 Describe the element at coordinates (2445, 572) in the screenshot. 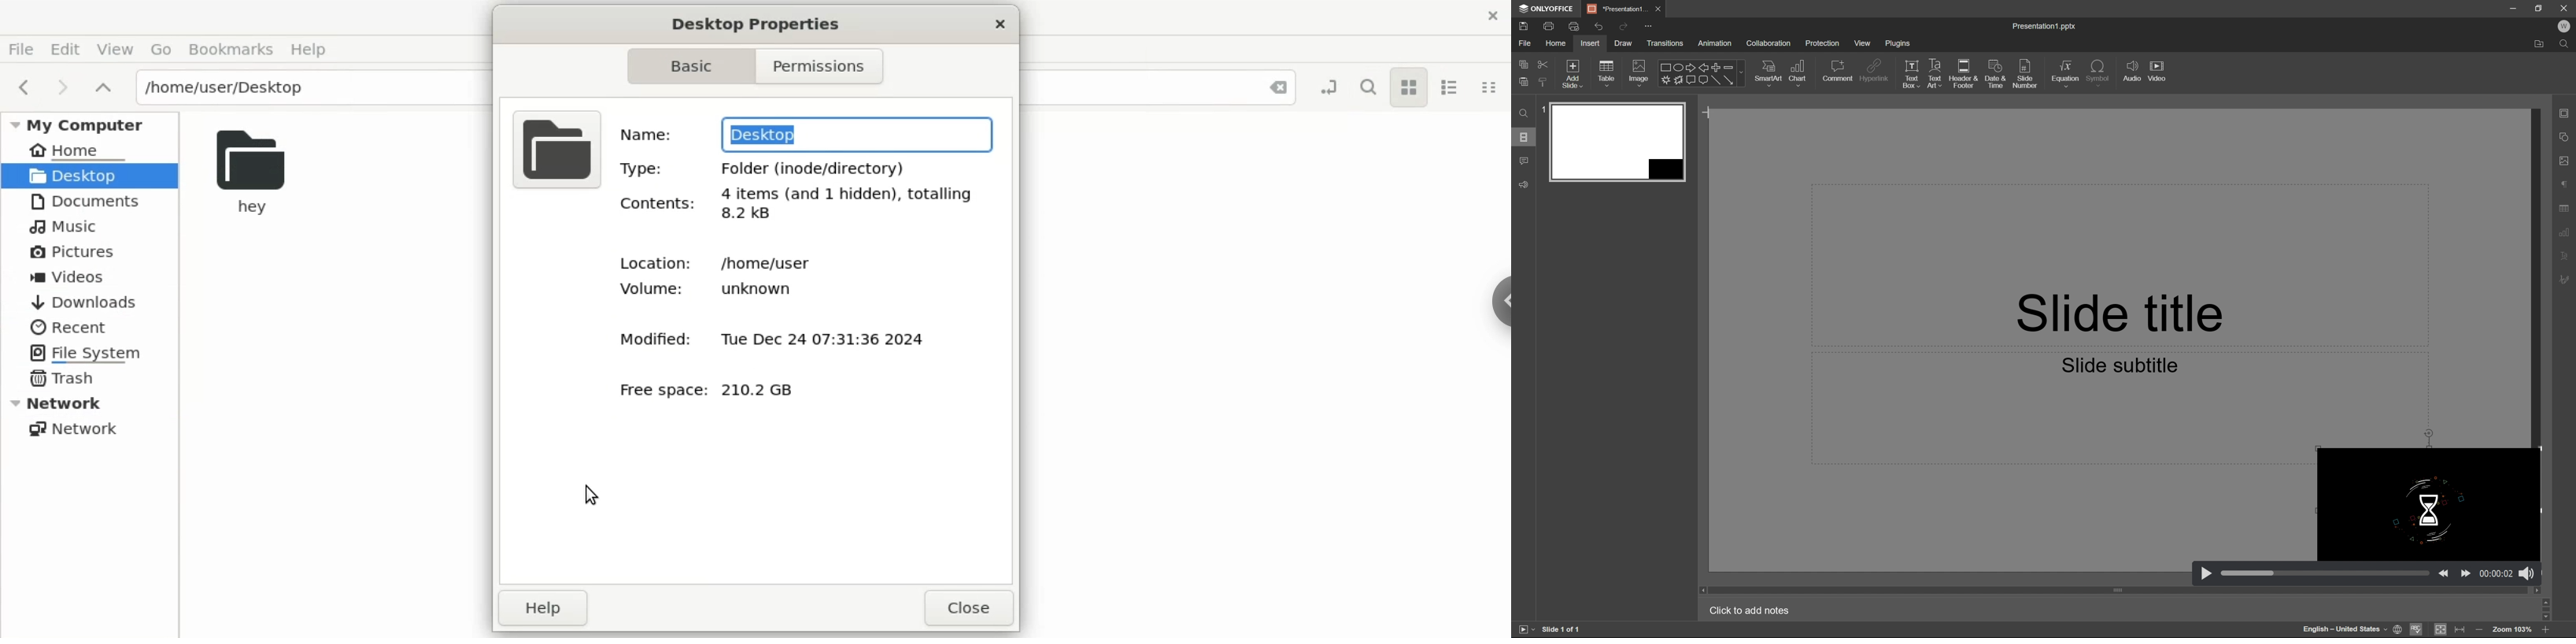

I see `back` at that location.